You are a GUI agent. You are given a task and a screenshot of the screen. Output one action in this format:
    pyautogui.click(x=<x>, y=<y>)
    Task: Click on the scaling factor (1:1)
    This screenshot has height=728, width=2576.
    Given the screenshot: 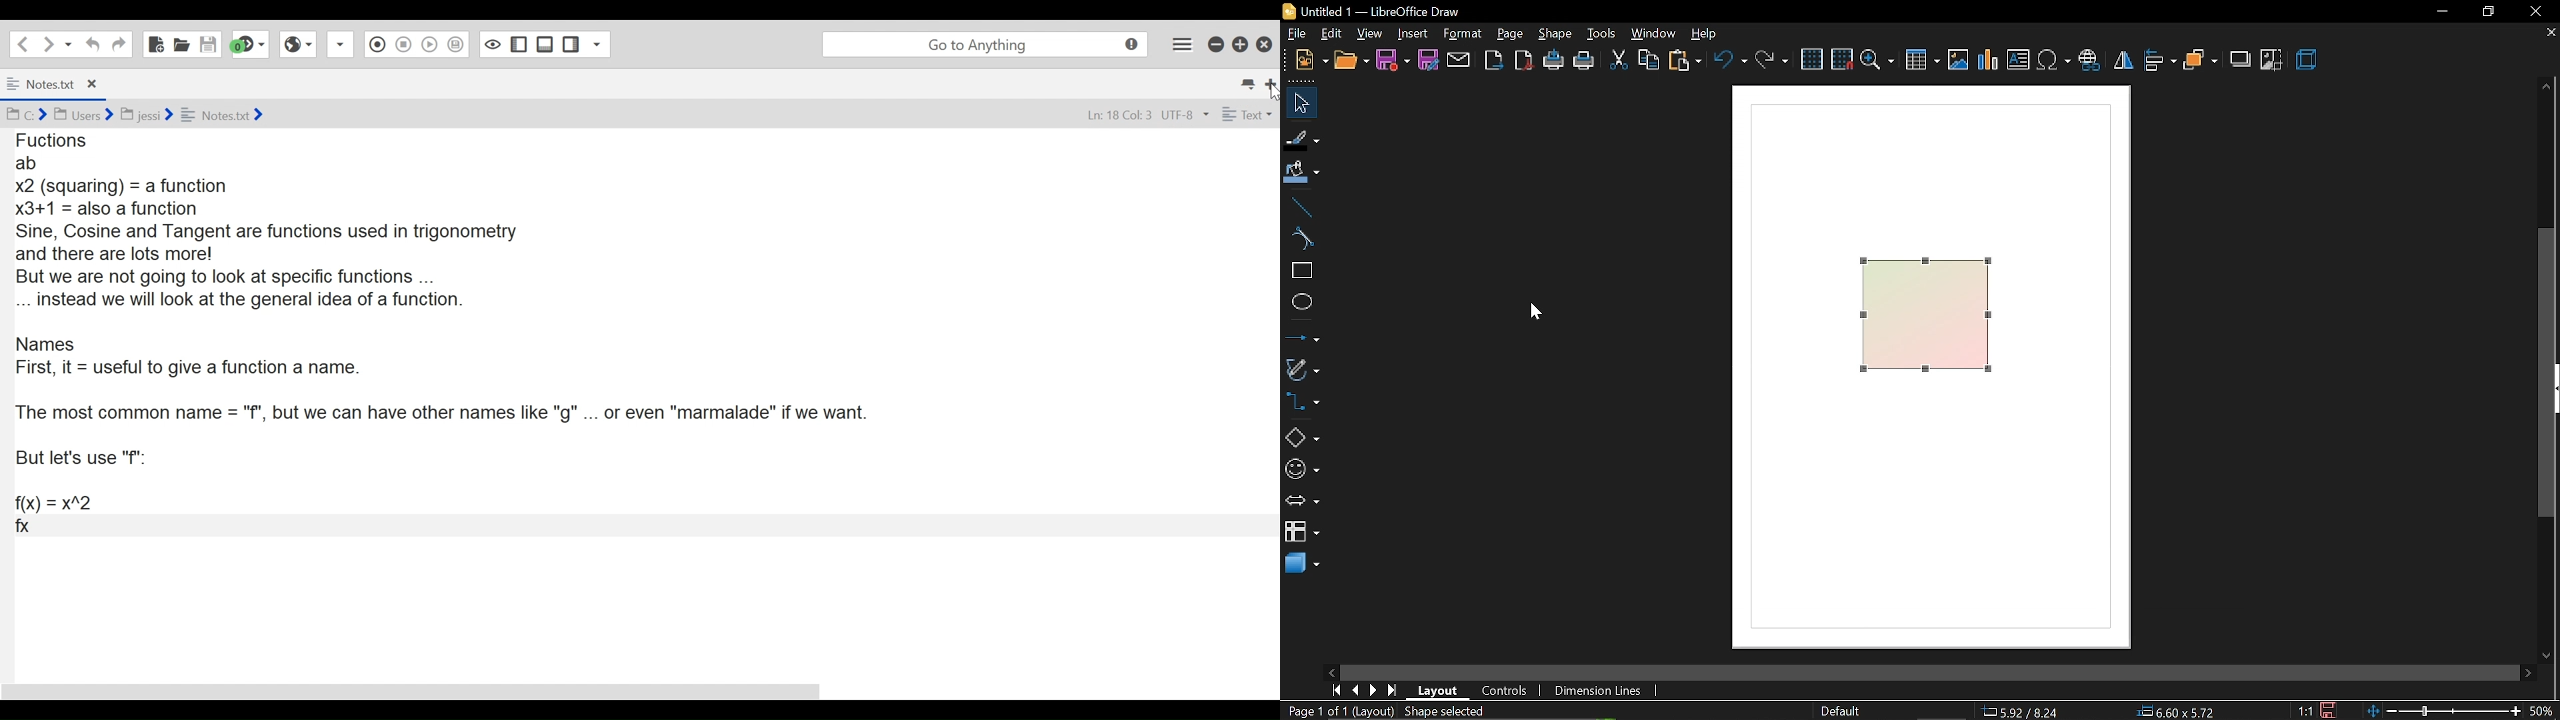 What is the action you would take?
    pyautogui.click(x=2303, y=710)
    